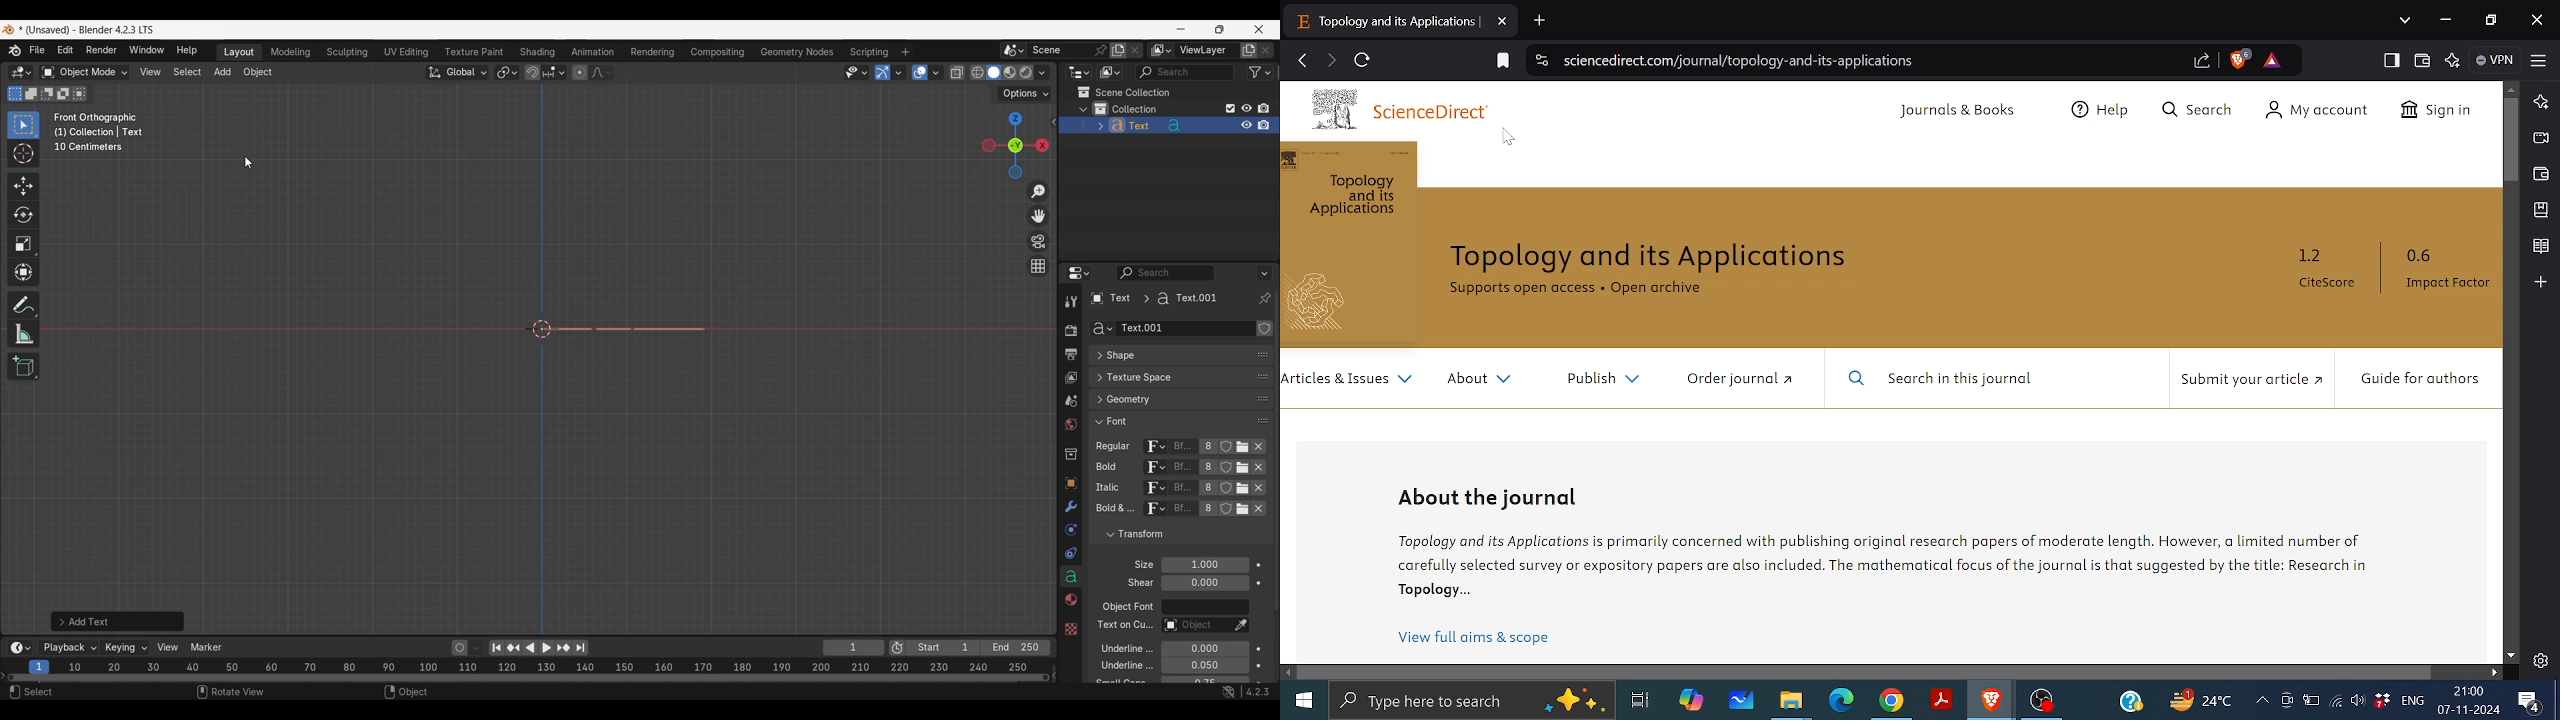 The image size is (2576, 728). What do you see at coordinates (1167, 421) in the screenshot?
I see `Click to collapse Font` at bounding box center [1167, 421].